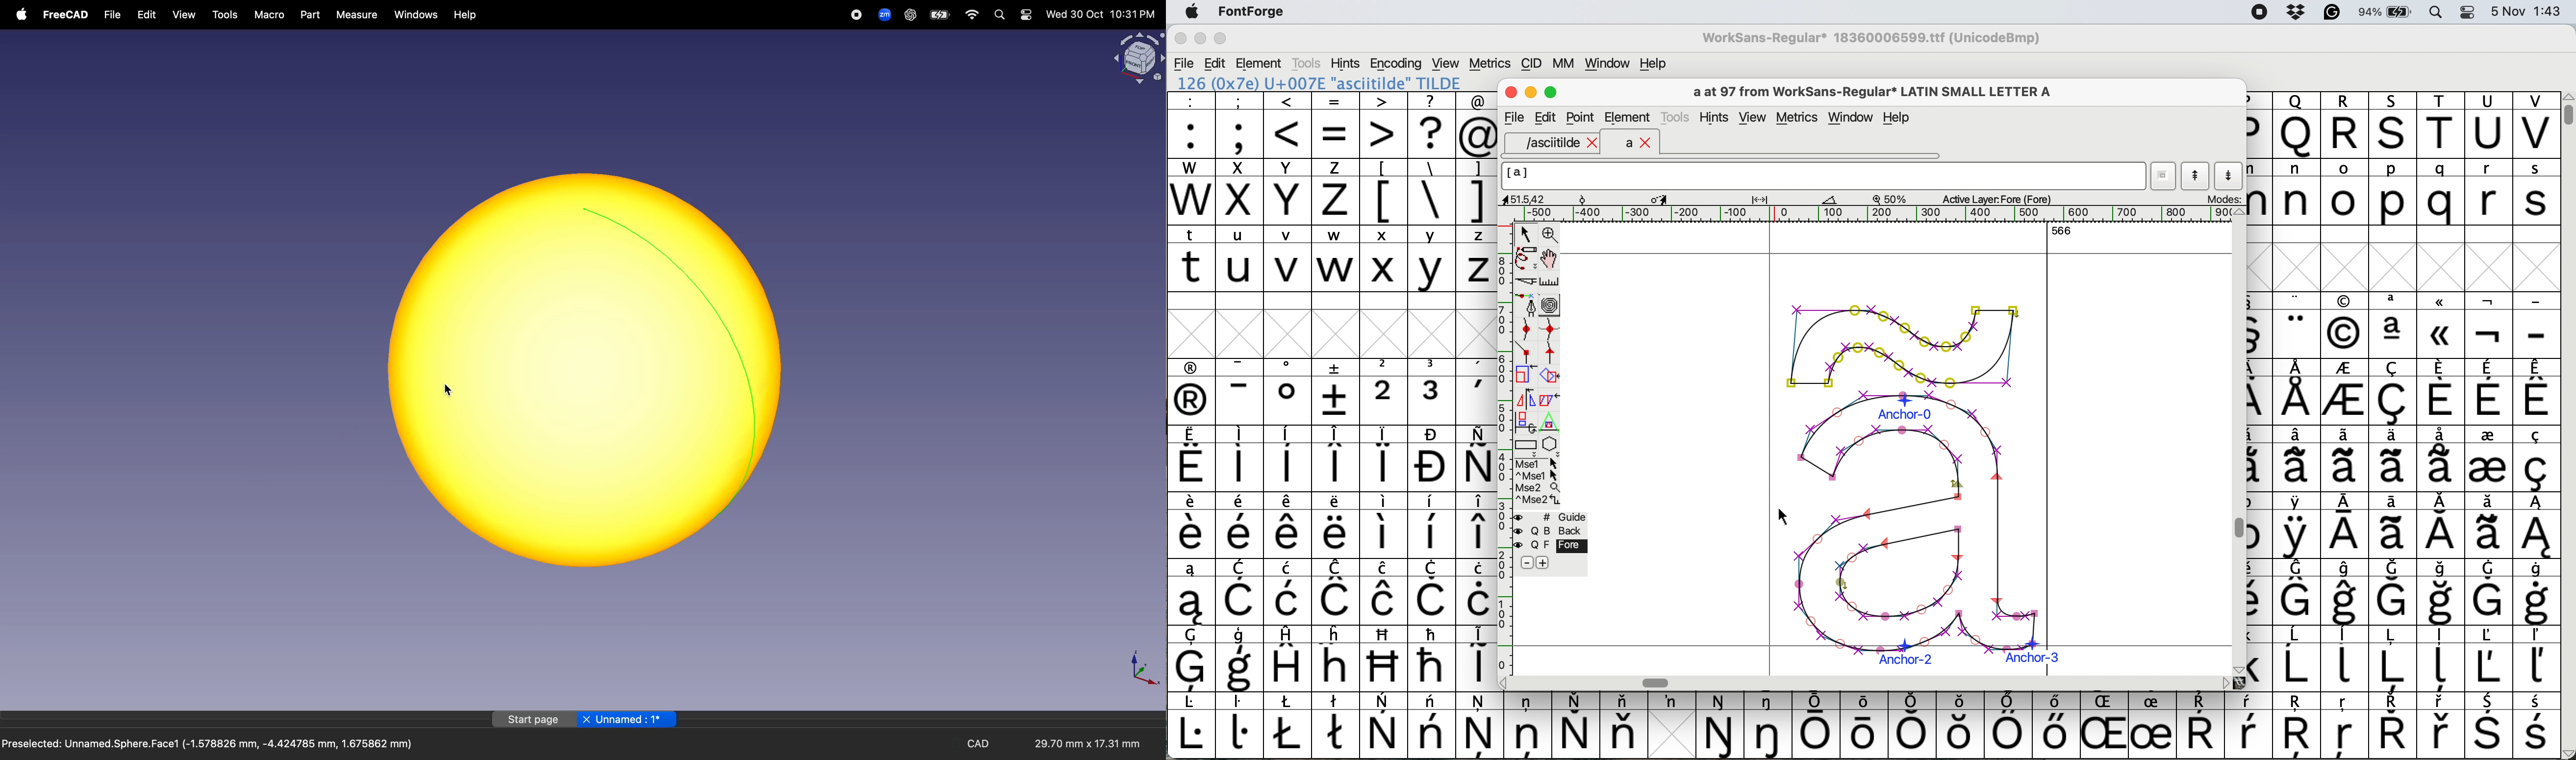  Describe the element at coordinates (1243, 593) in the screenshot. I see `symbol` at that location.